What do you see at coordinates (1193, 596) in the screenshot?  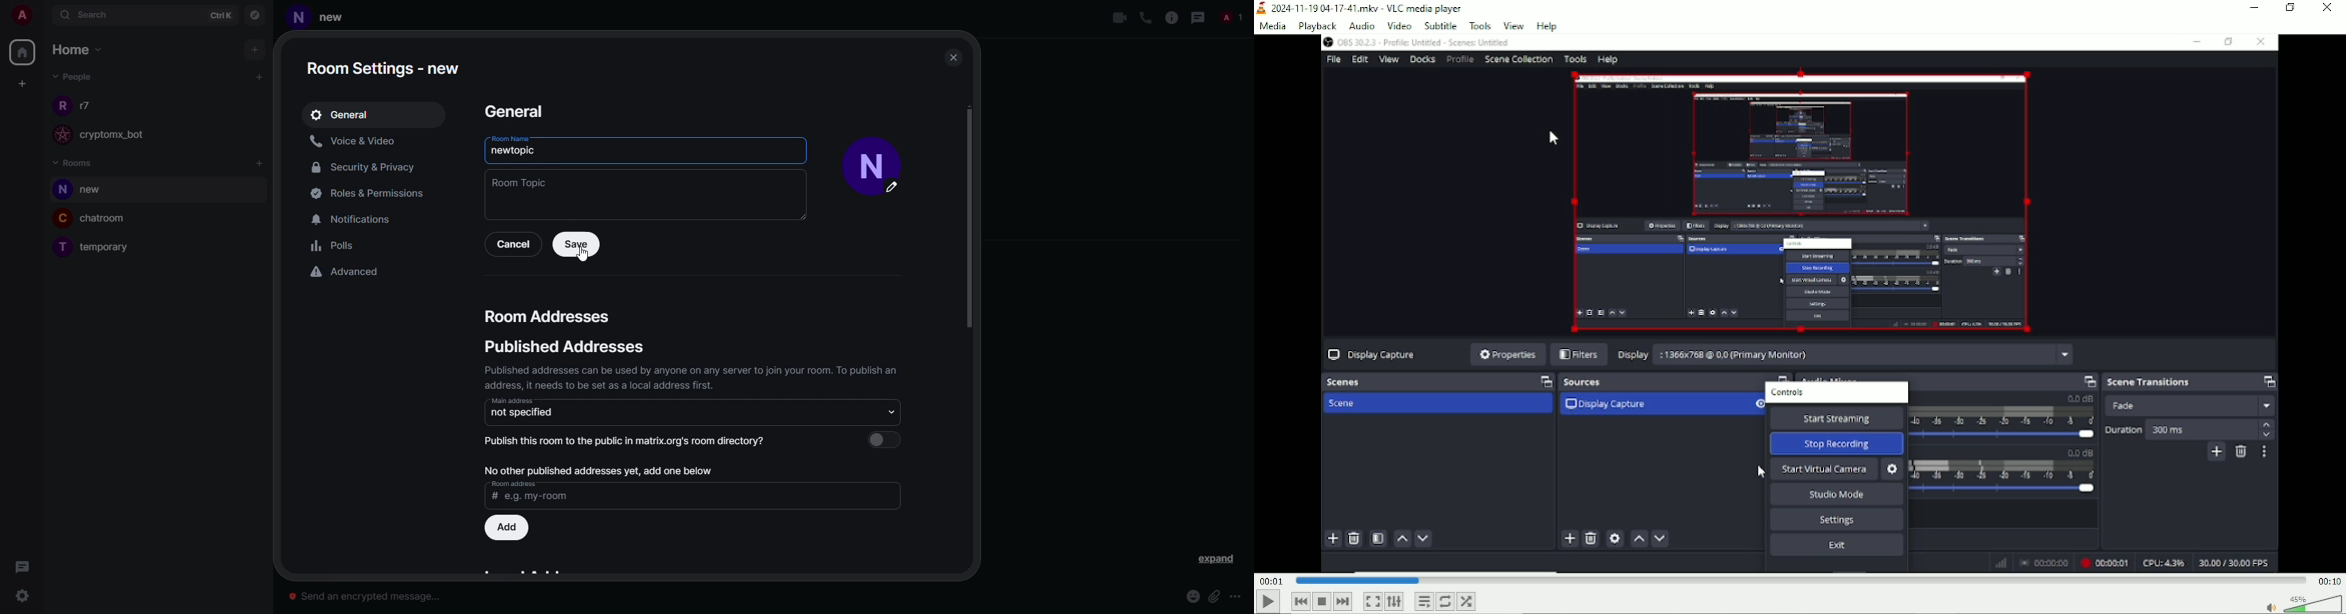 I see `emoji` at bounding box center [1193, 596].